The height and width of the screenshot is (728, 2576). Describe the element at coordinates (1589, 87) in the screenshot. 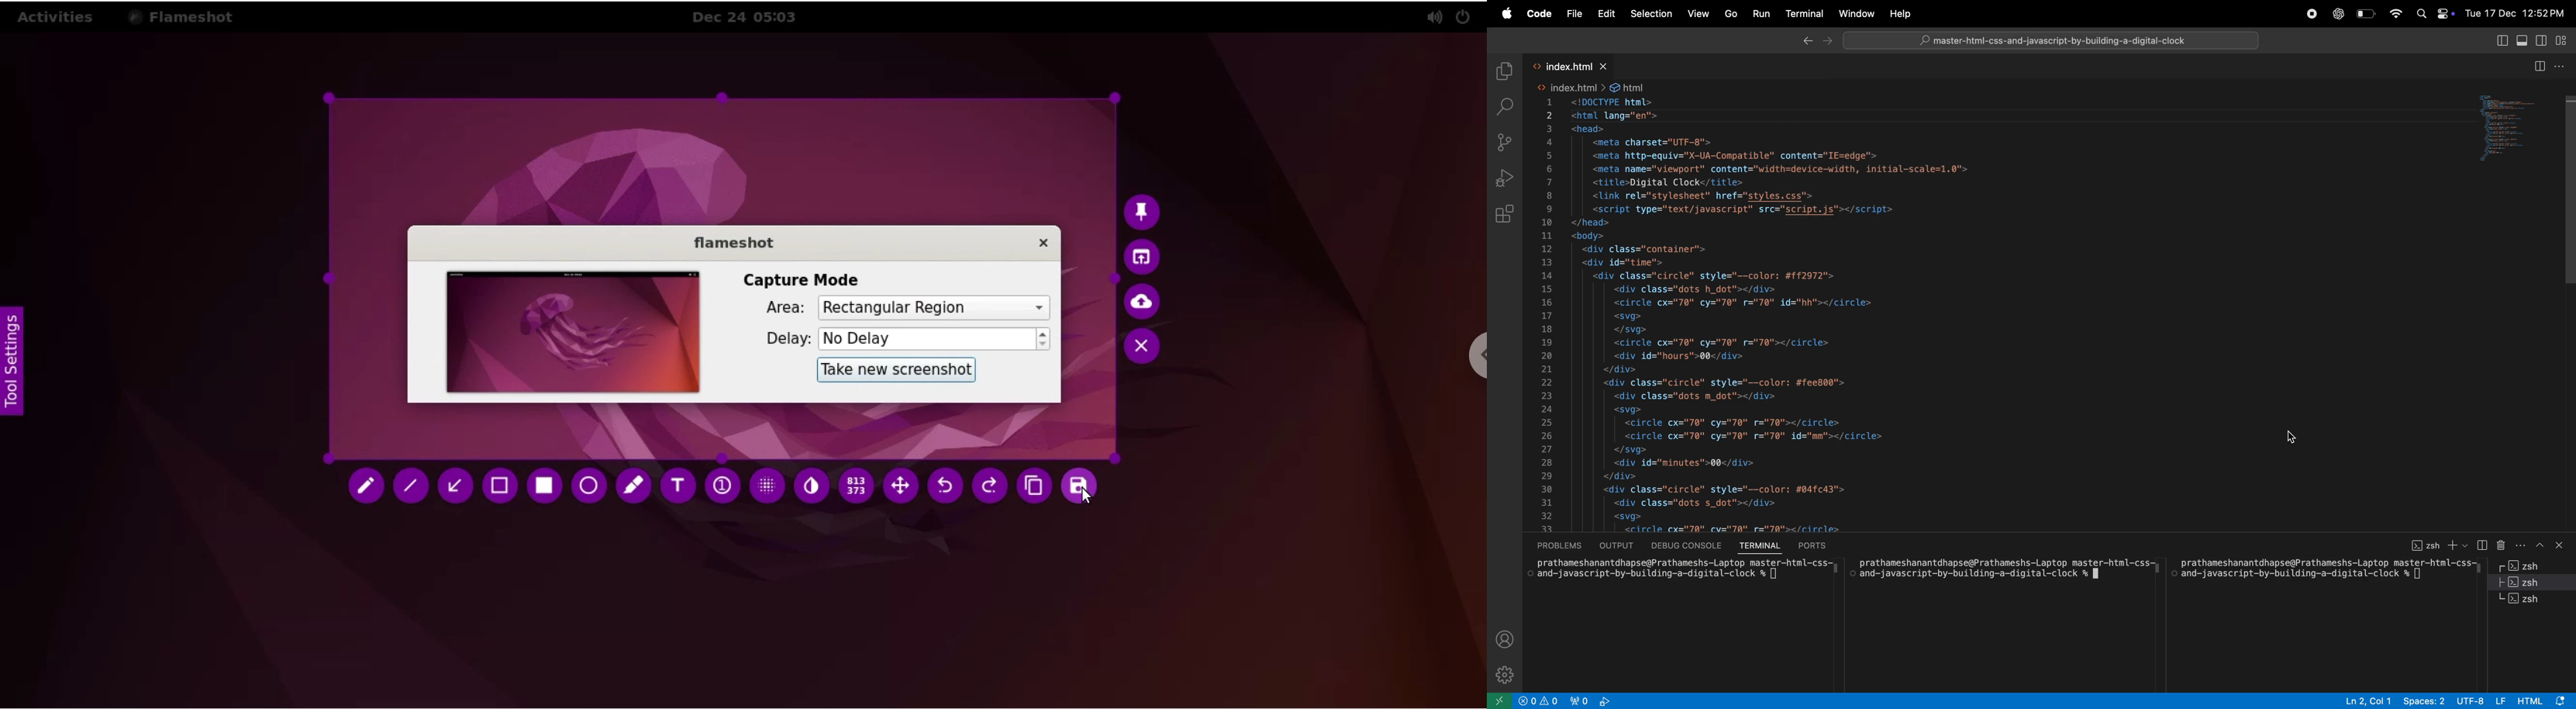

I see `<> index.html > & html` at that location.